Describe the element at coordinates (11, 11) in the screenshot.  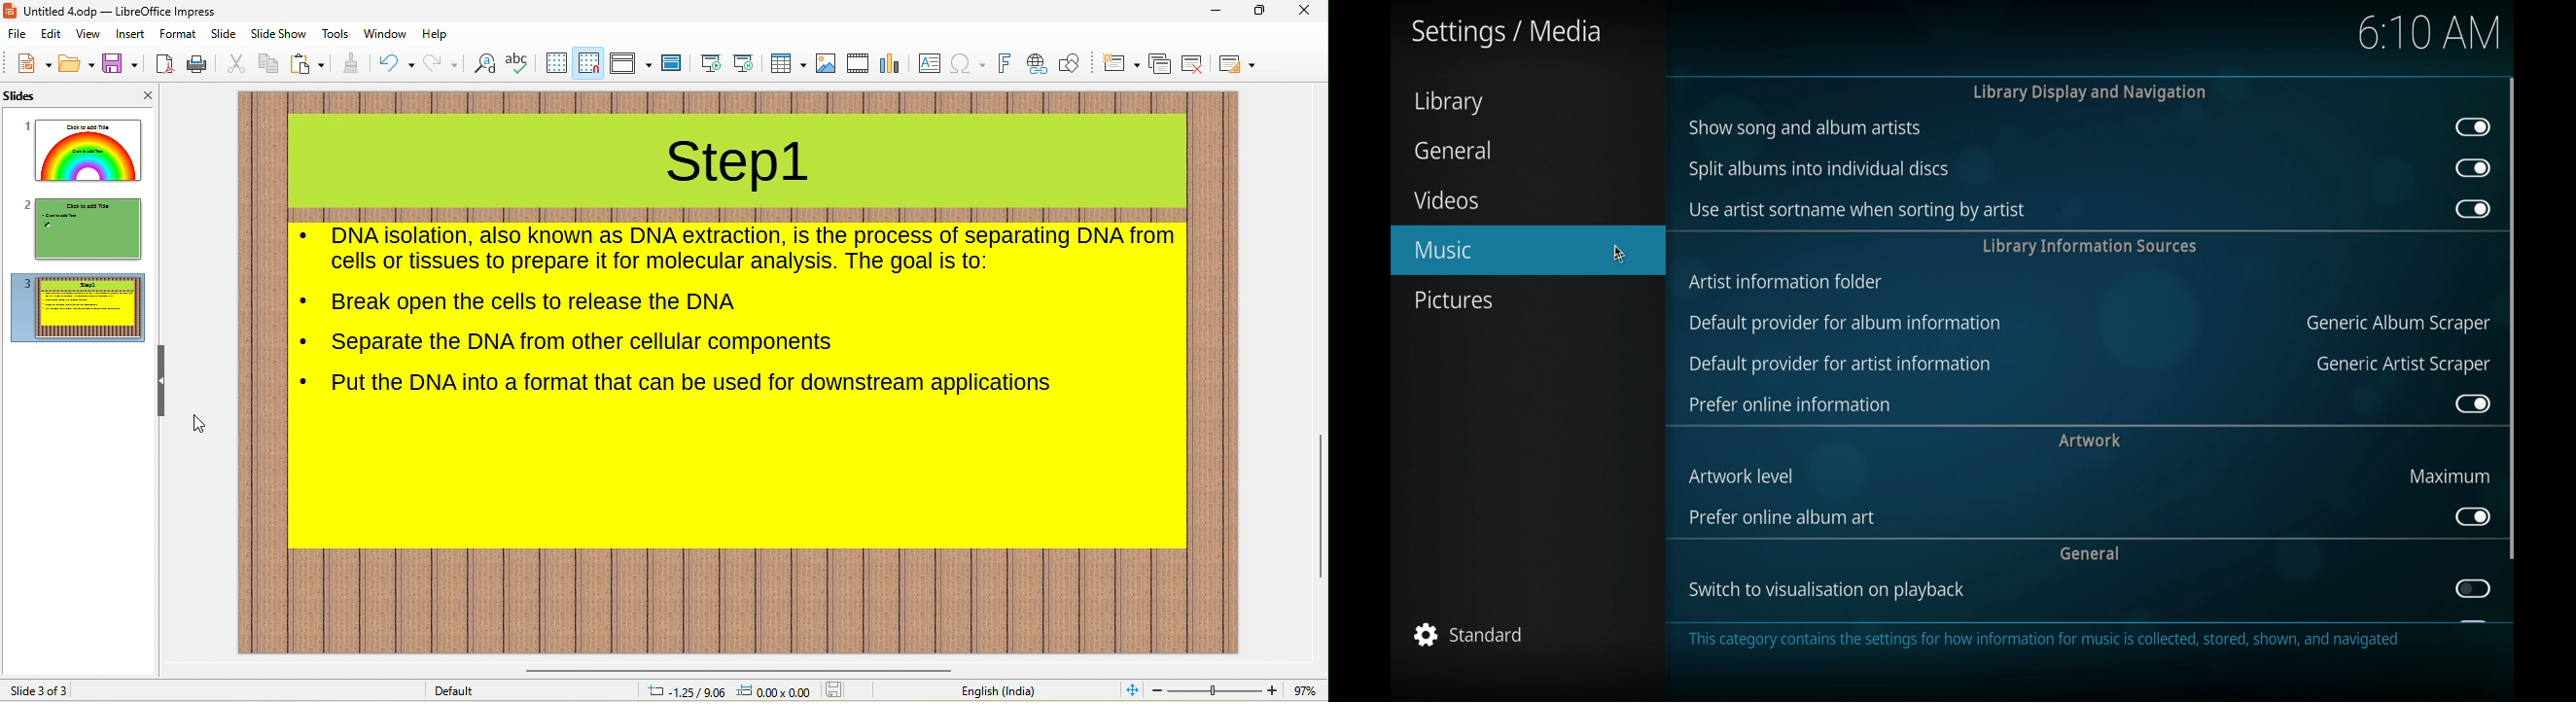
I see `logo` at that location.